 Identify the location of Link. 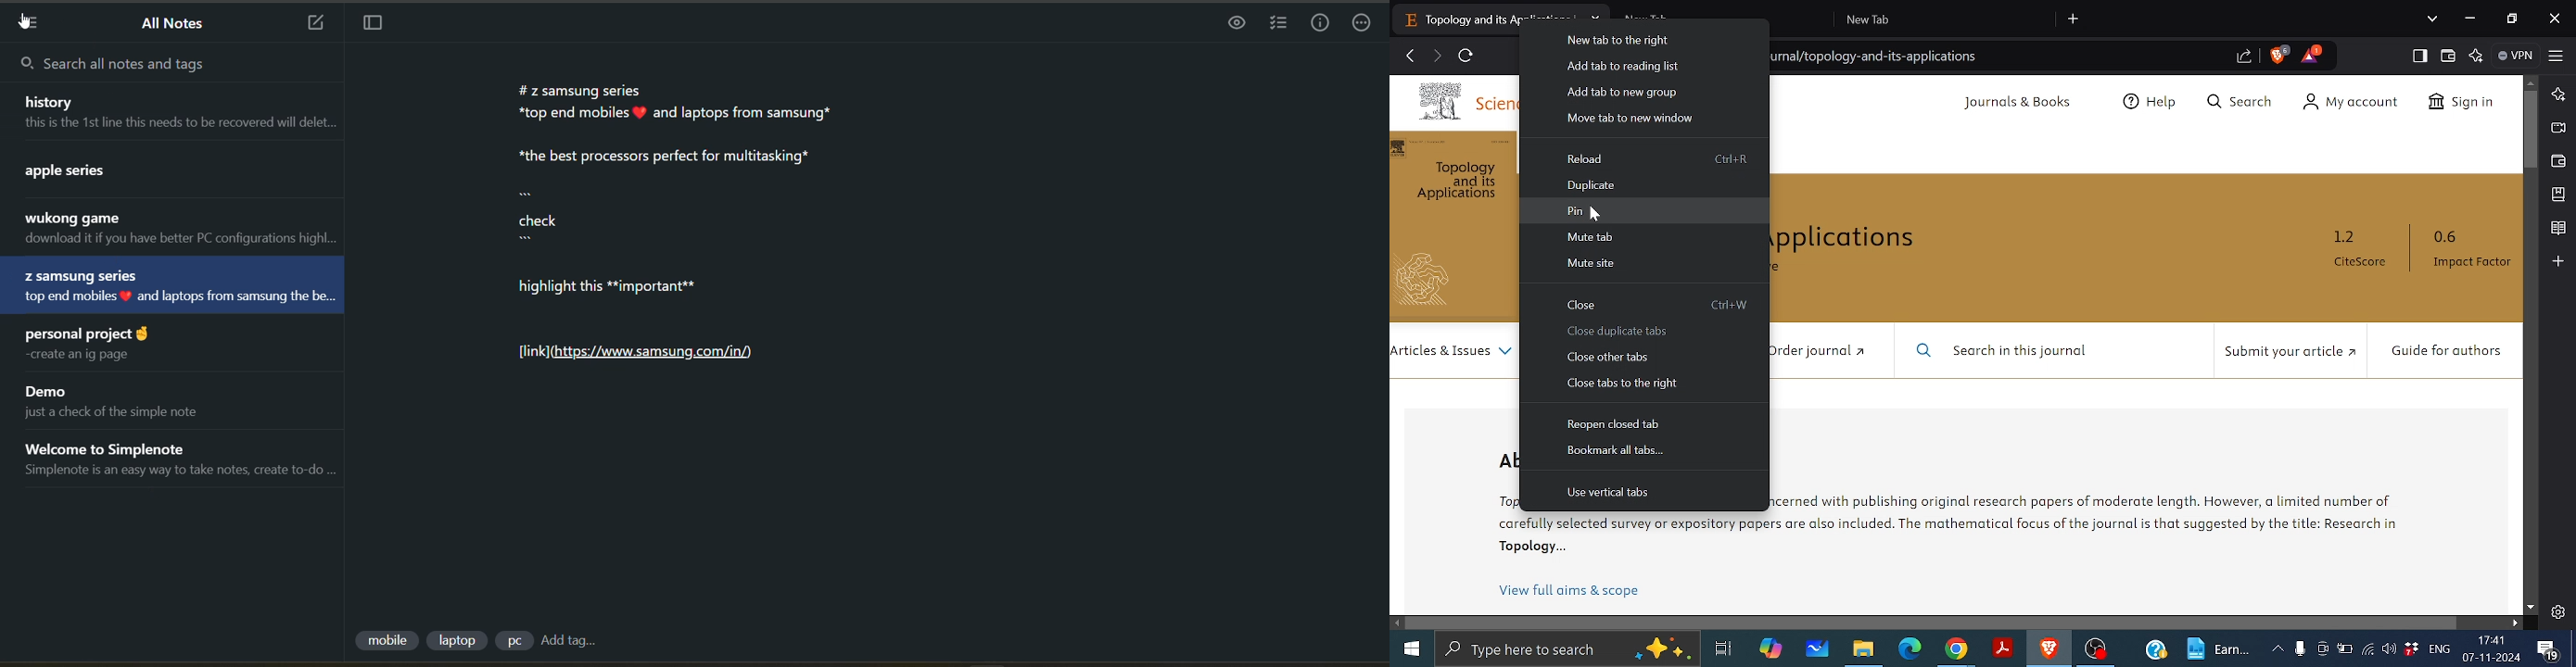
(644, 352).